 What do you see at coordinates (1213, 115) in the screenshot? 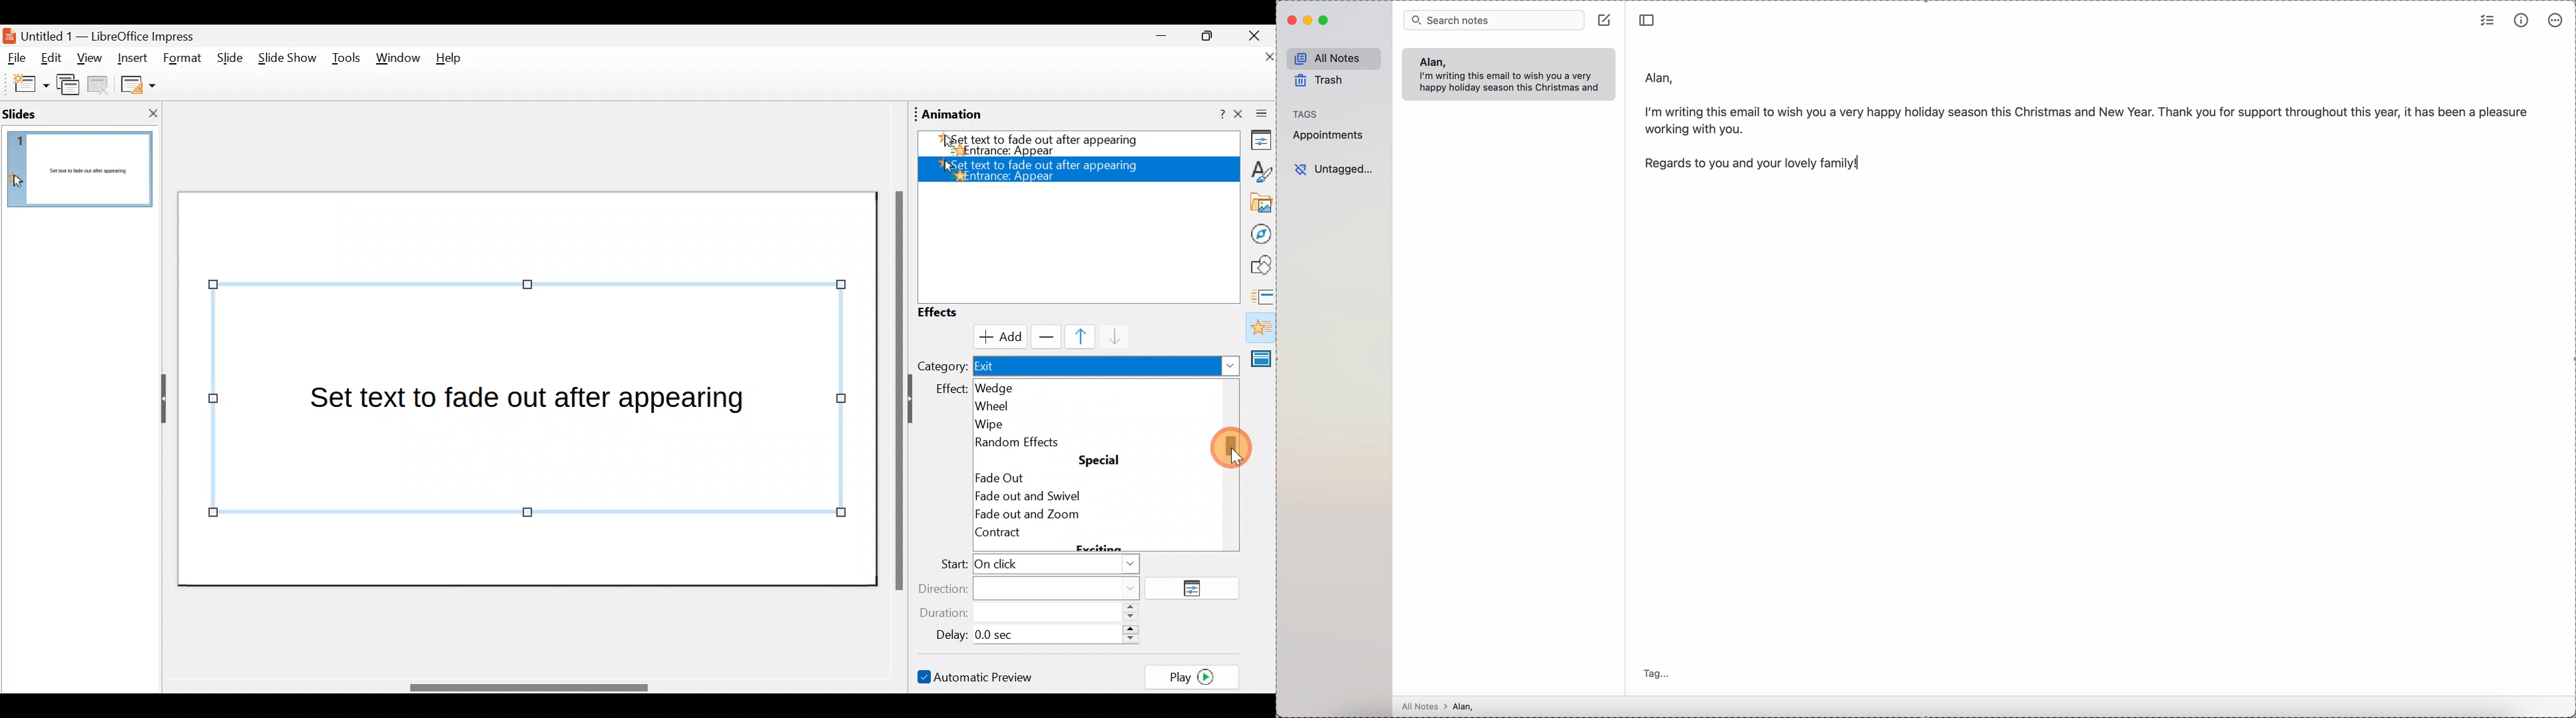
I see `Help` at bounding box center [1213, 115].